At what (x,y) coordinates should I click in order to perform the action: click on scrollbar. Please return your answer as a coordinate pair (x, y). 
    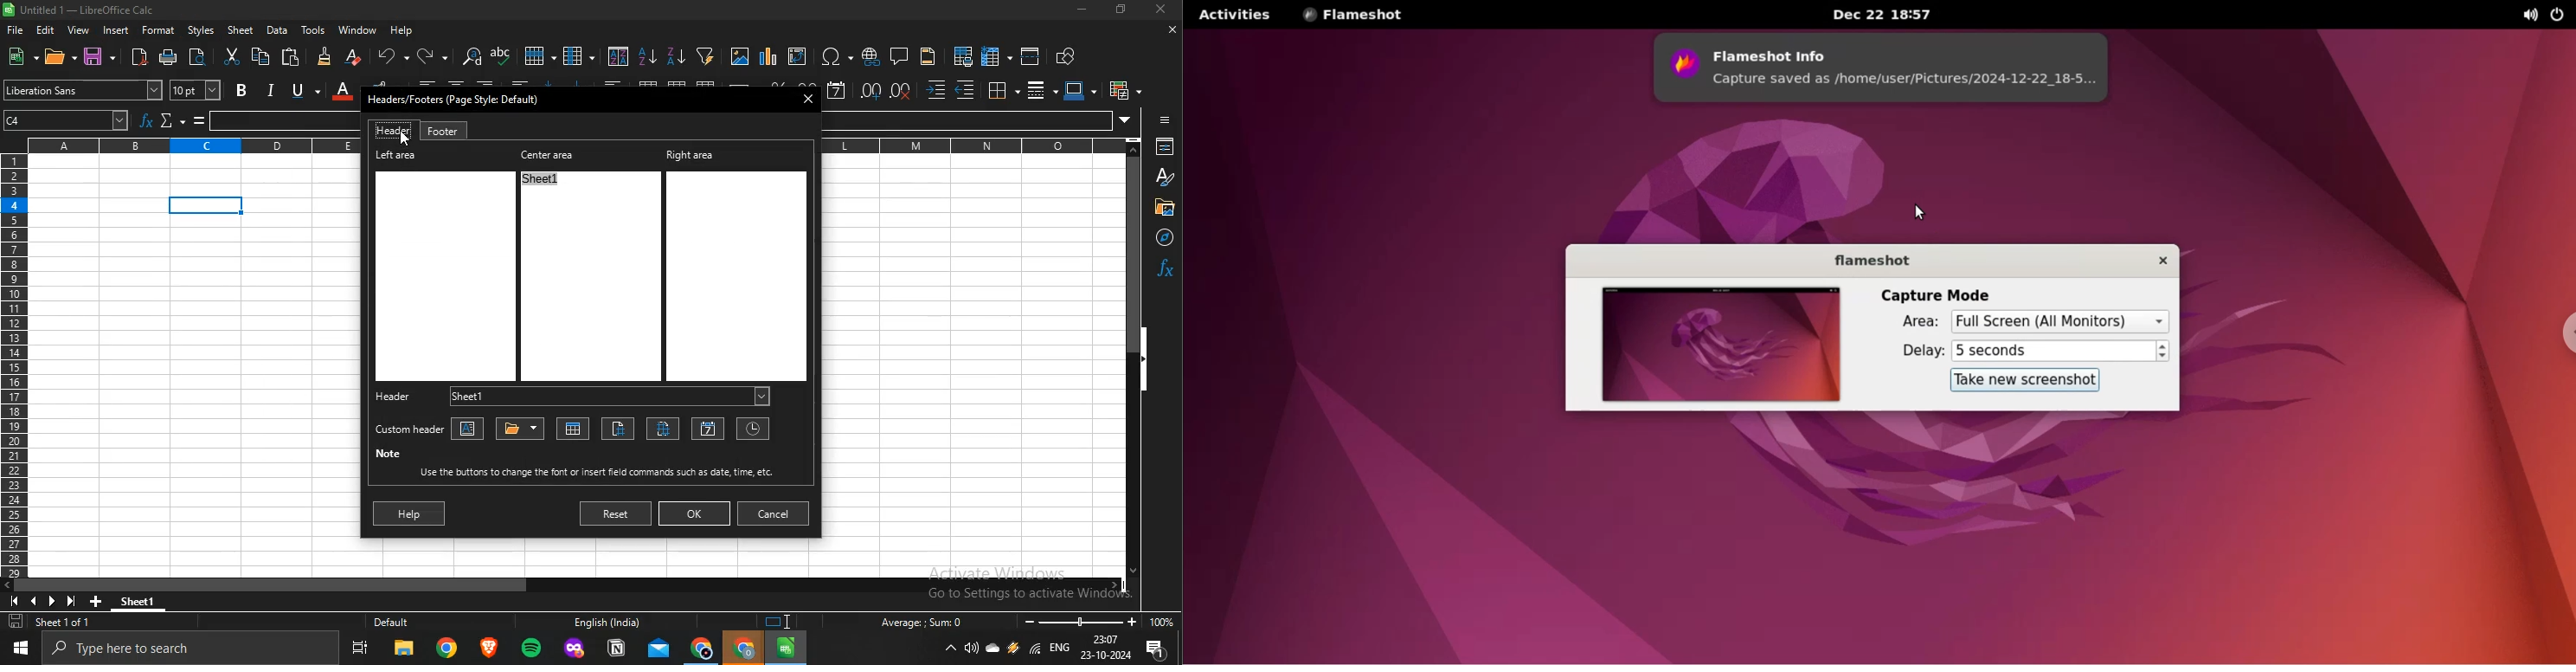
    Looking at the image, I should click on (564, 585).